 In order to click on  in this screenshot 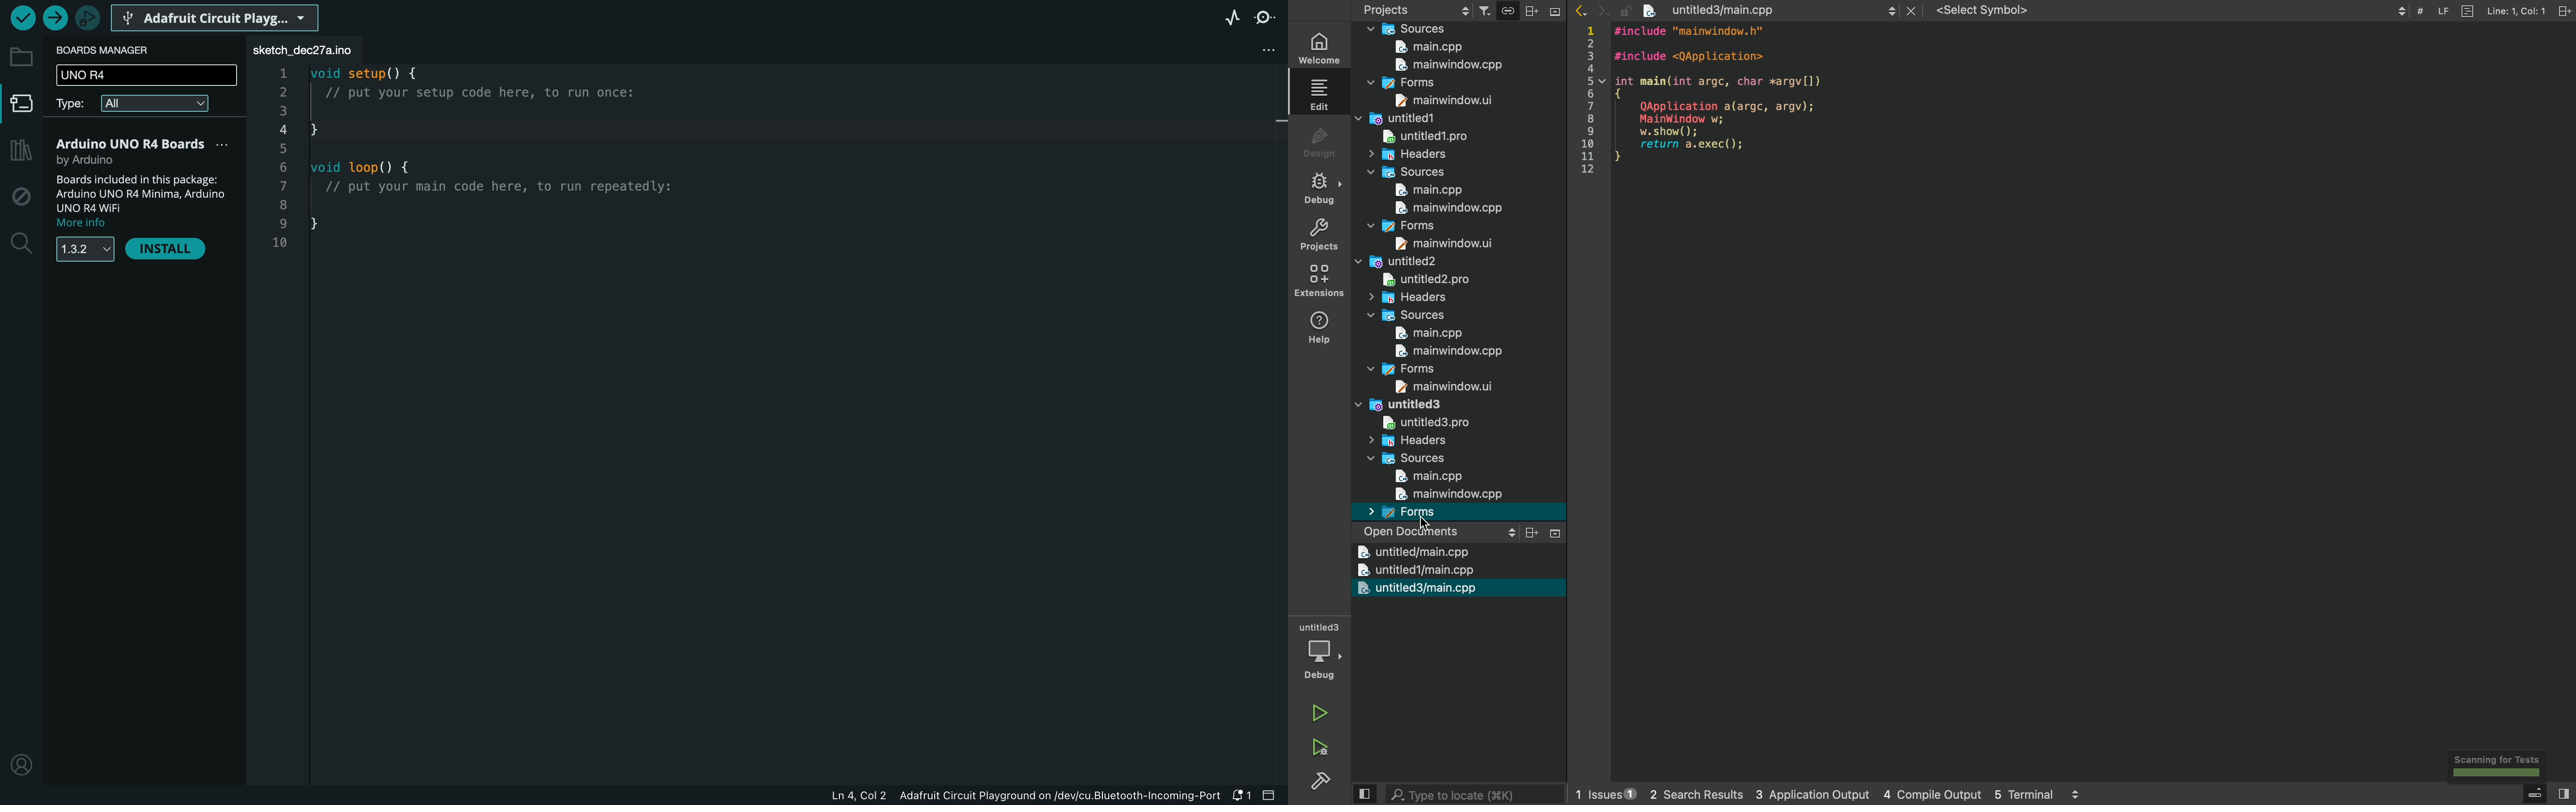, I will do `click(1449, 494)`.